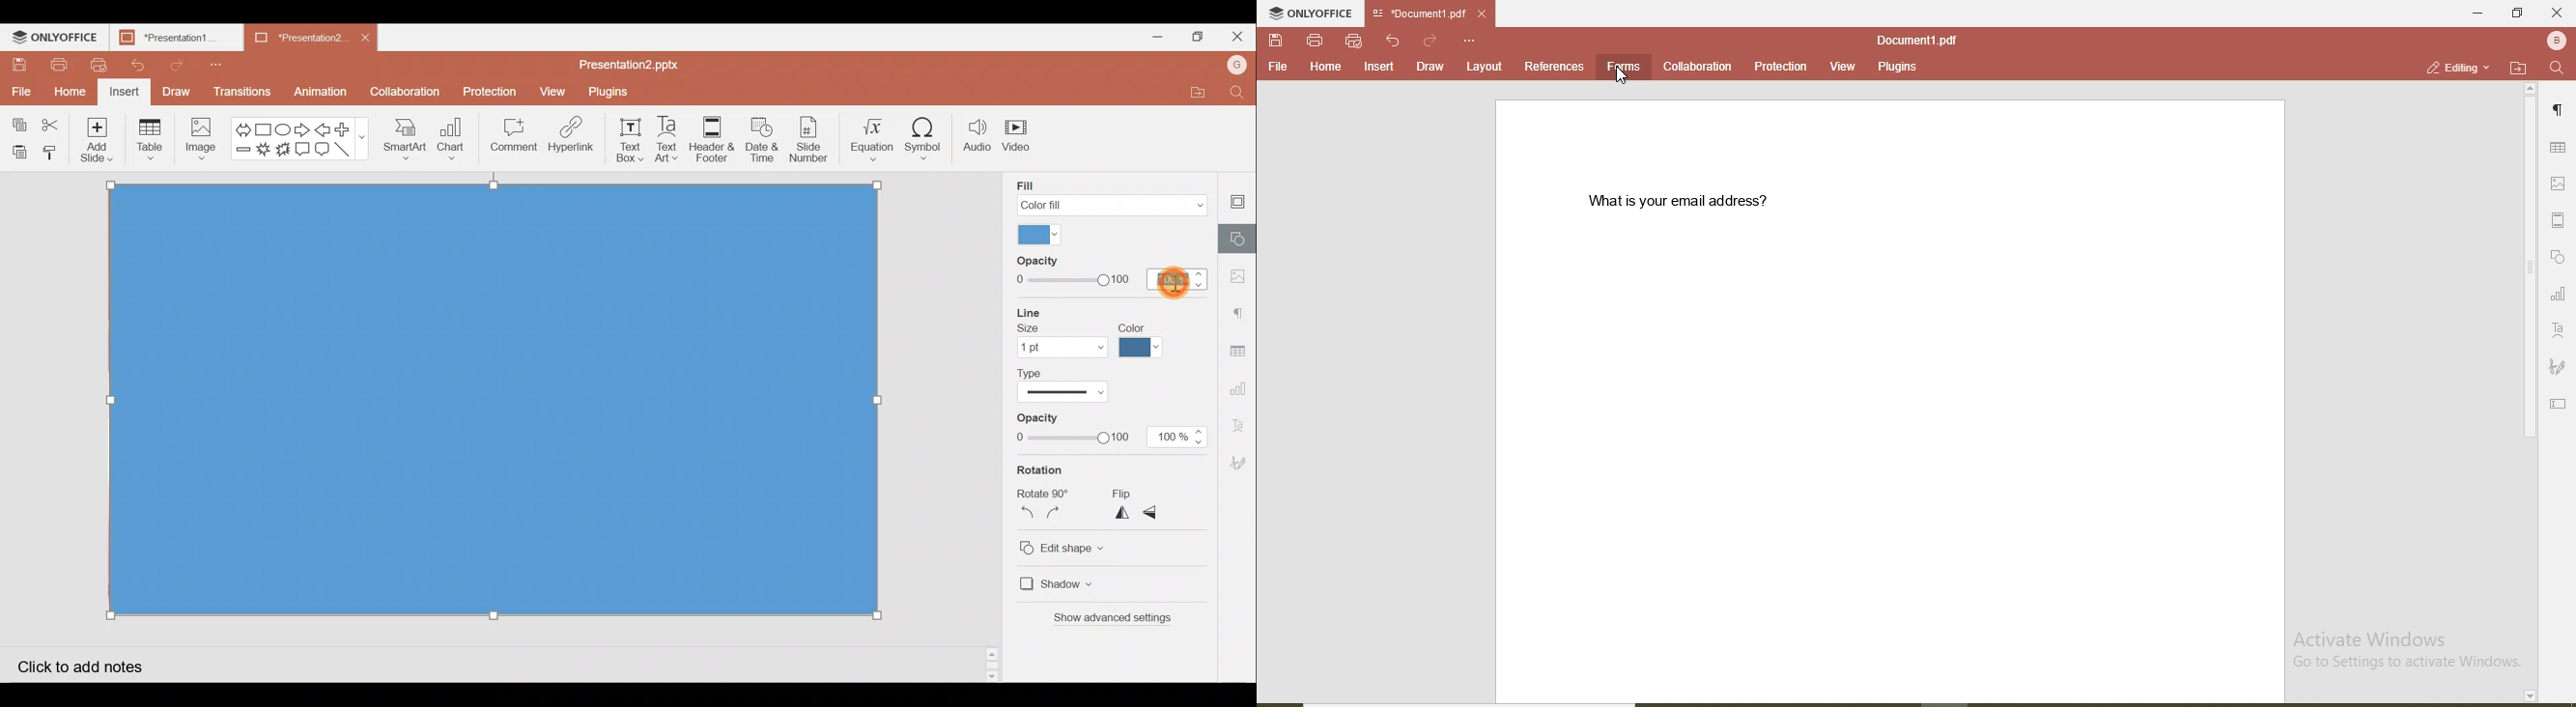  Describe the element at coordinates (406, 92) in the screenshot. I see `Collaboration` at that location.